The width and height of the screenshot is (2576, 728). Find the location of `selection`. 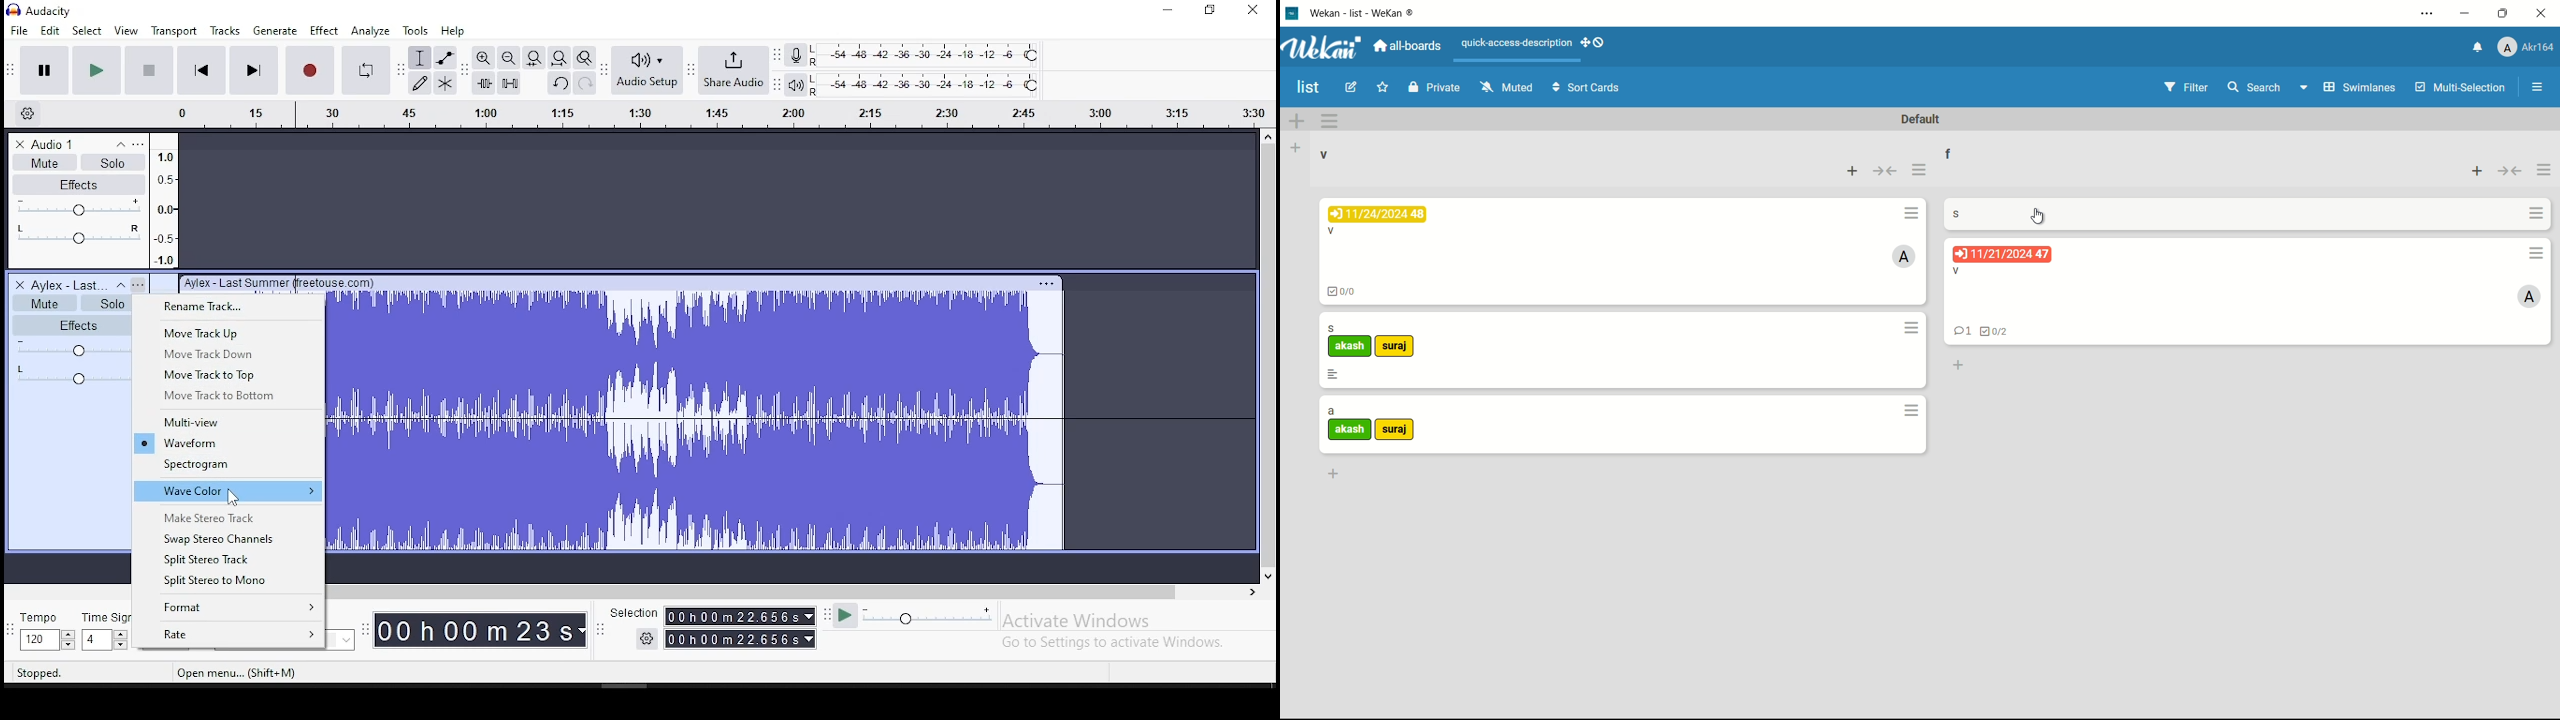

selection is located at coordinates (710, 625).